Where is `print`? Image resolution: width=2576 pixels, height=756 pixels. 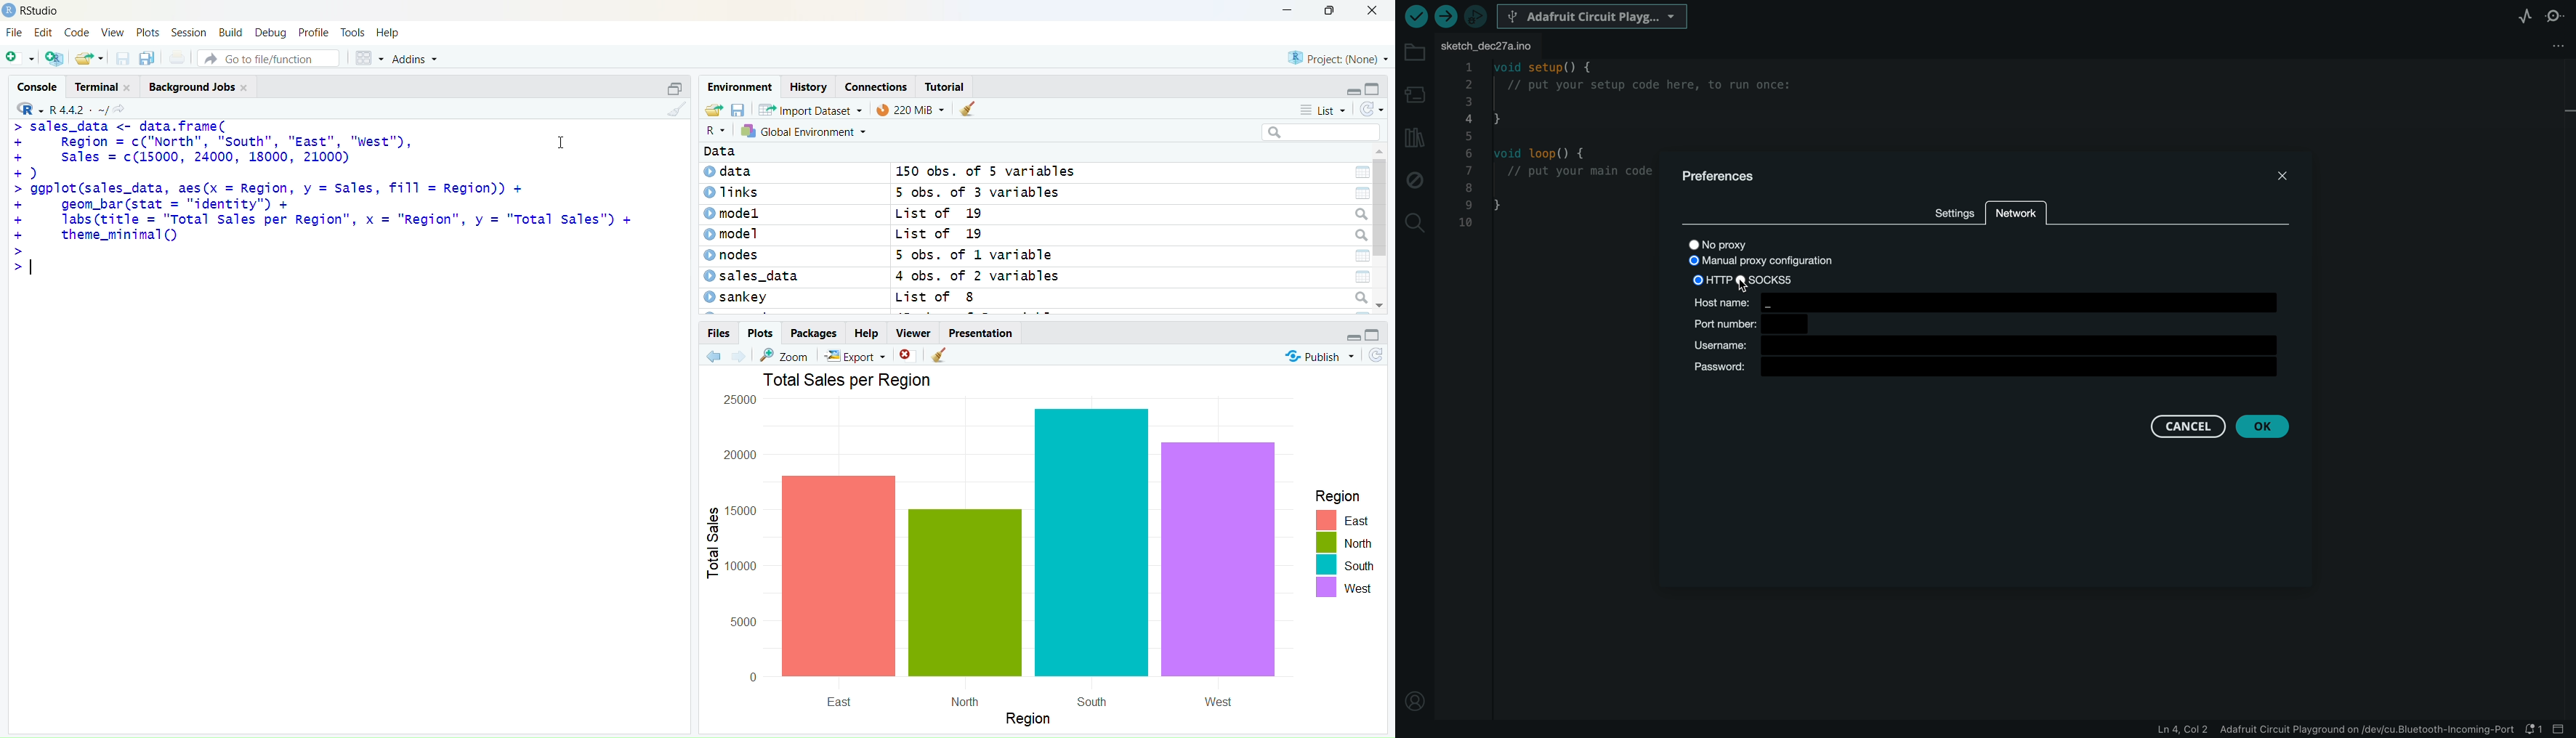 print is located at coordinates (177, 60).